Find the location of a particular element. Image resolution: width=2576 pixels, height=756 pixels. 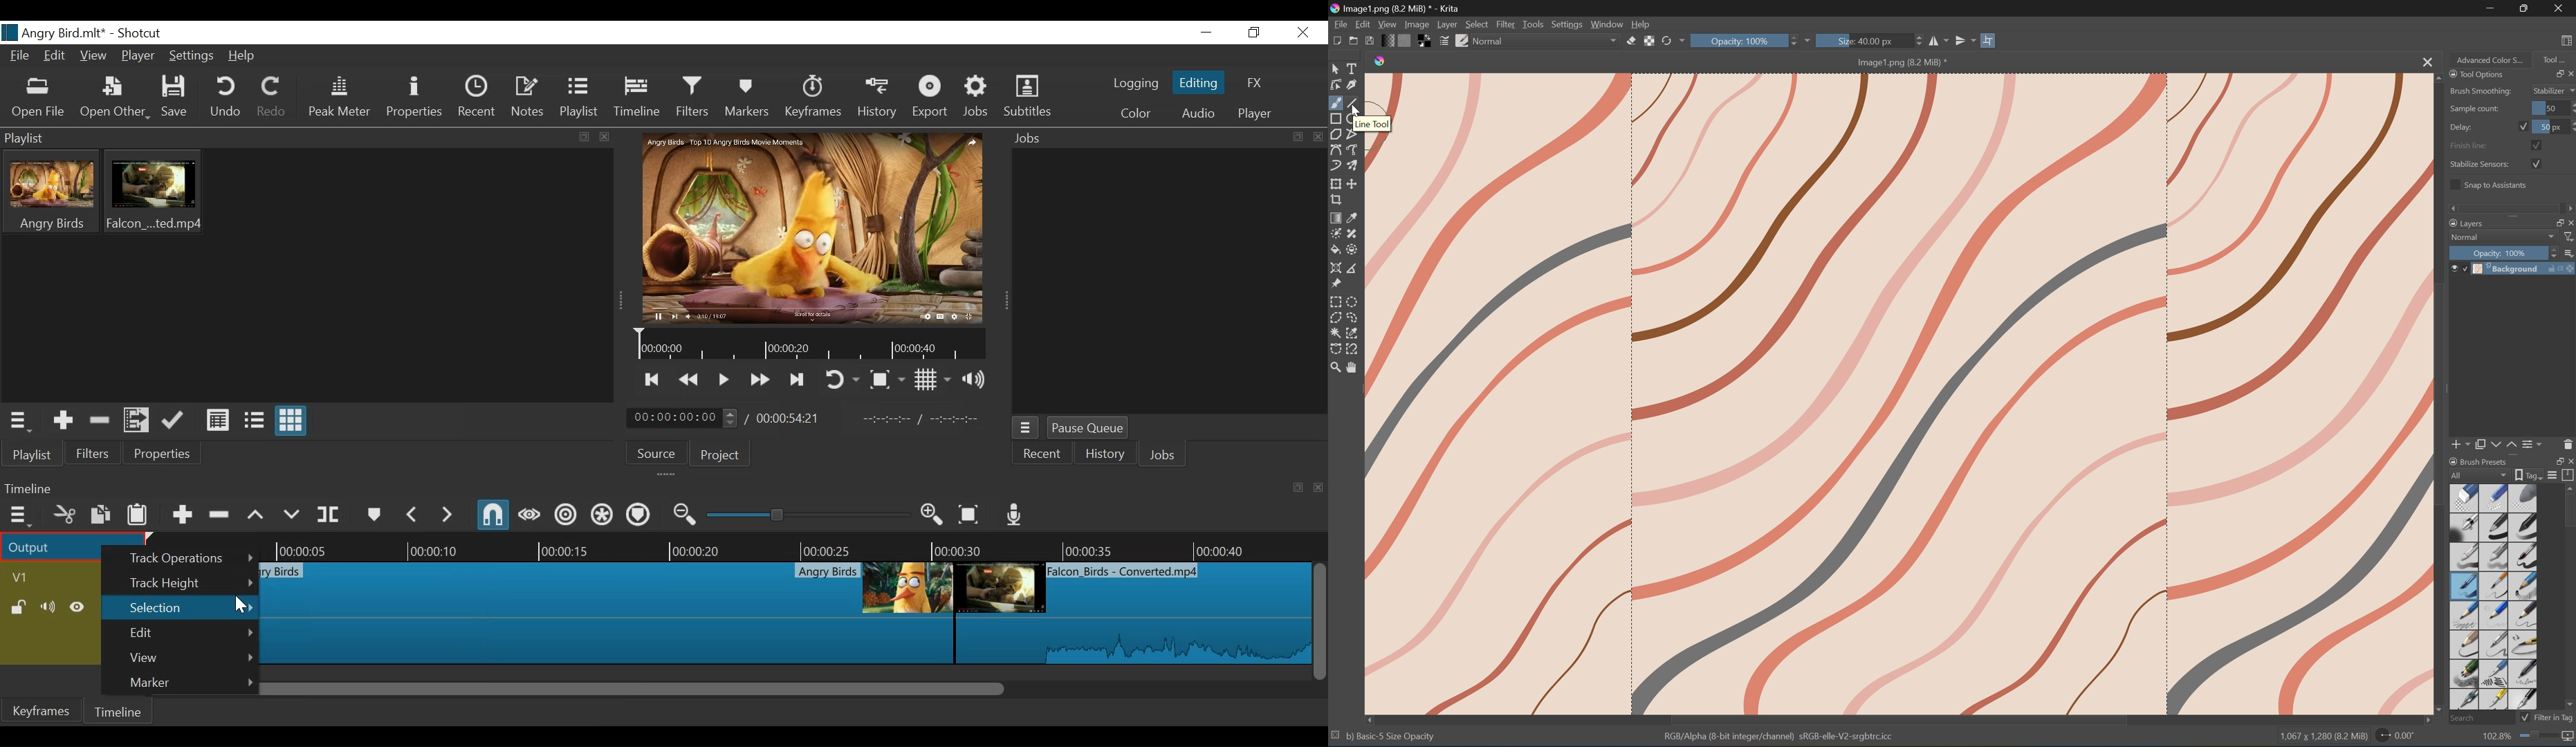

Image is located at coordinates (1912, 394).